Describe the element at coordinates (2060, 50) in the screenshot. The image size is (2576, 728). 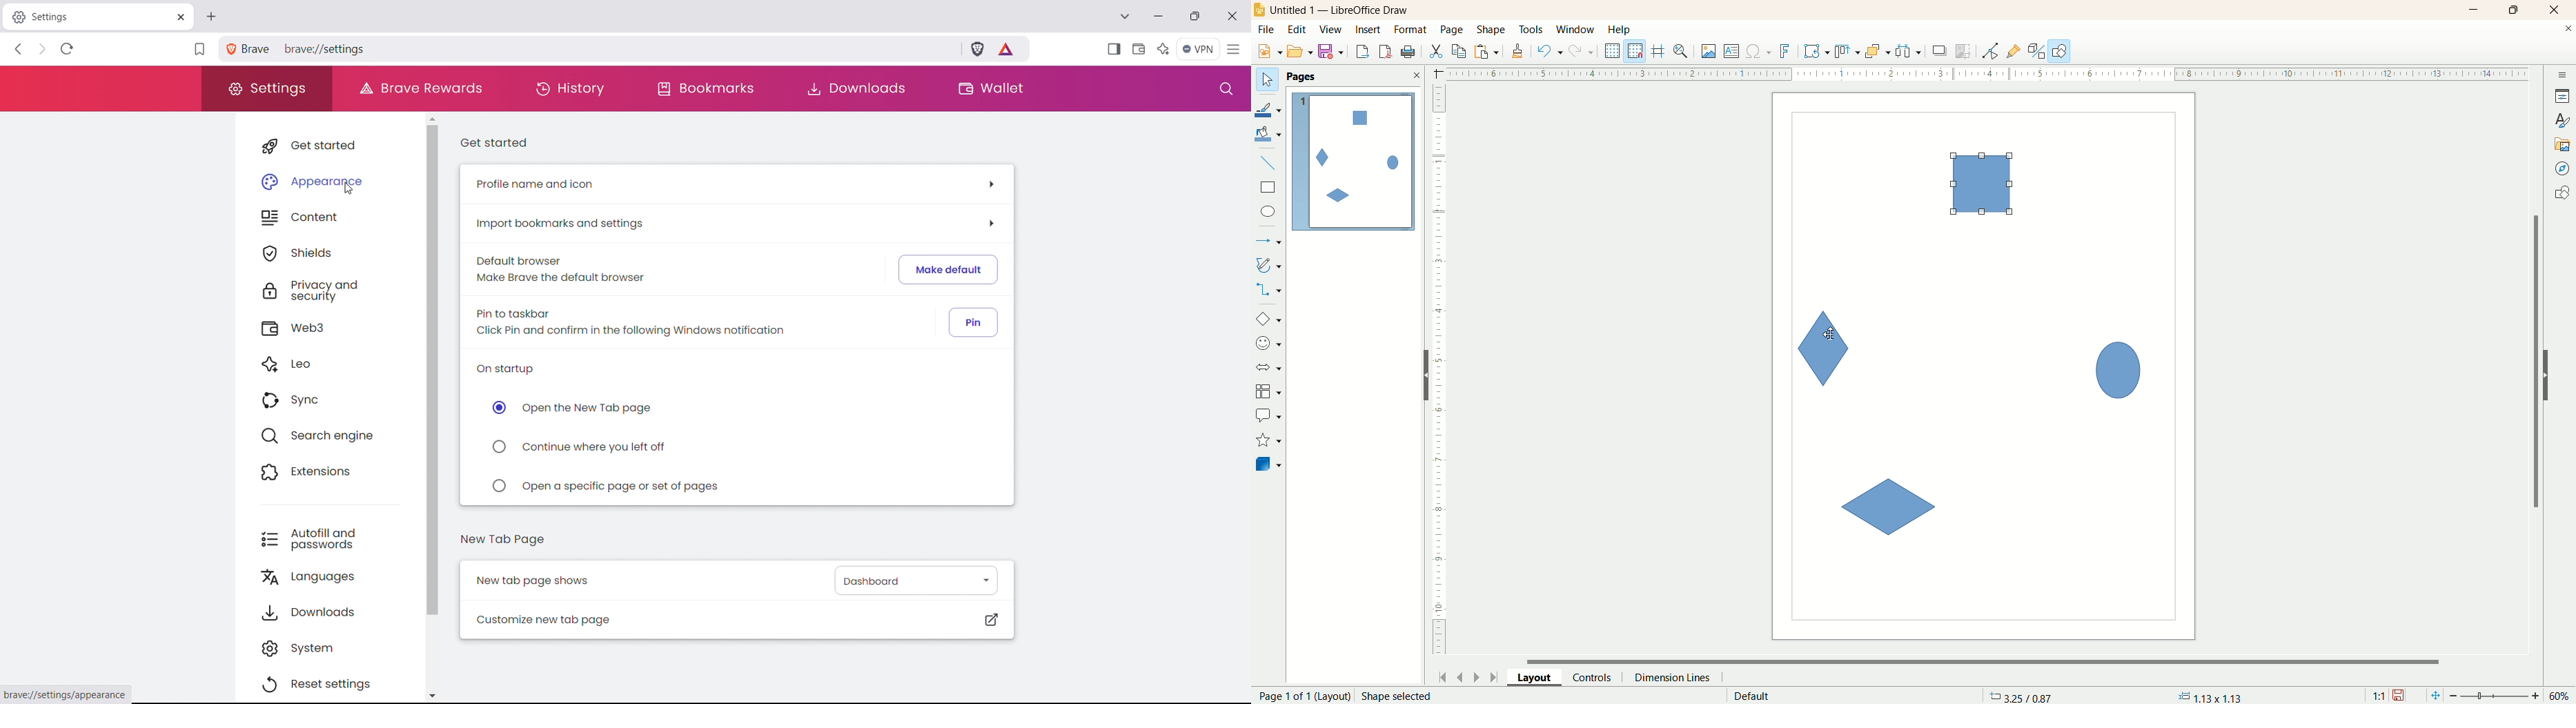
I see `draw function` at that location.